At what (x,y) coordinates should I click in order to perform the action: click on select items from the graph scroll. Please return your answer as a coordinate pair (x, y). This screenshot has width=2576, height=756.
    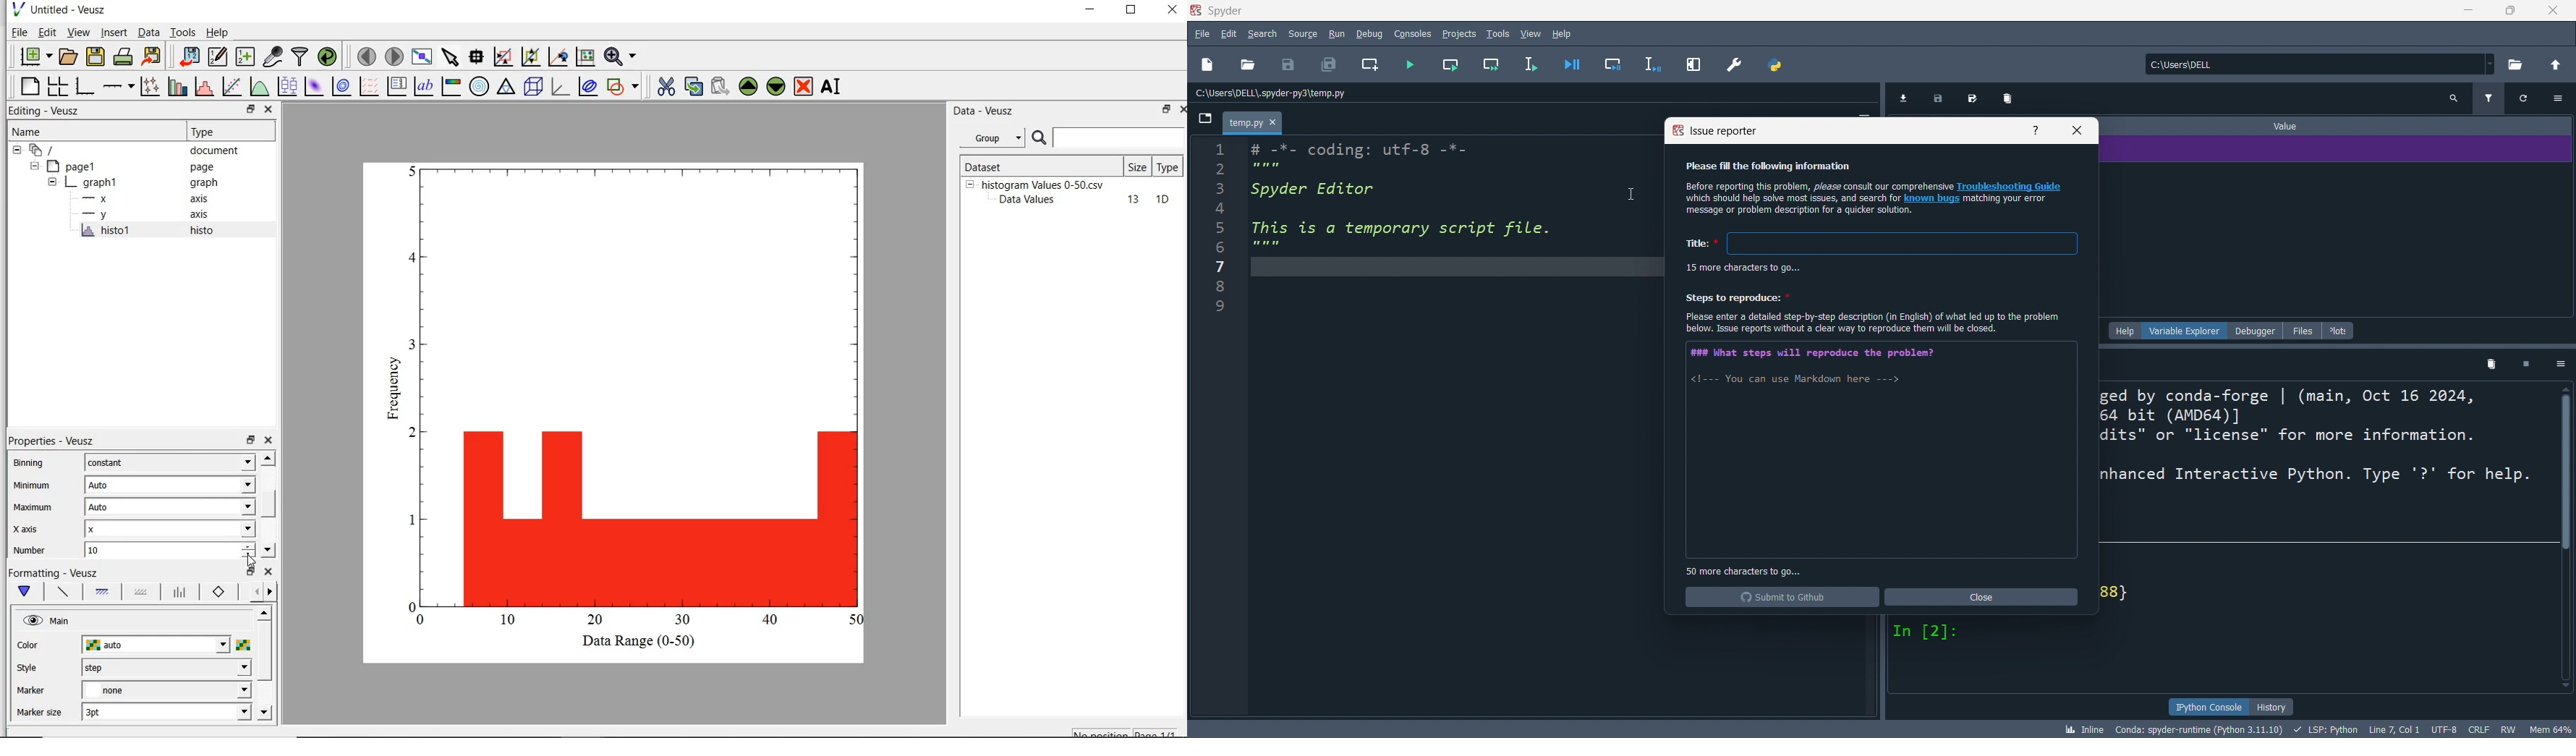
    Looking at the image, I should click on (451, 55).